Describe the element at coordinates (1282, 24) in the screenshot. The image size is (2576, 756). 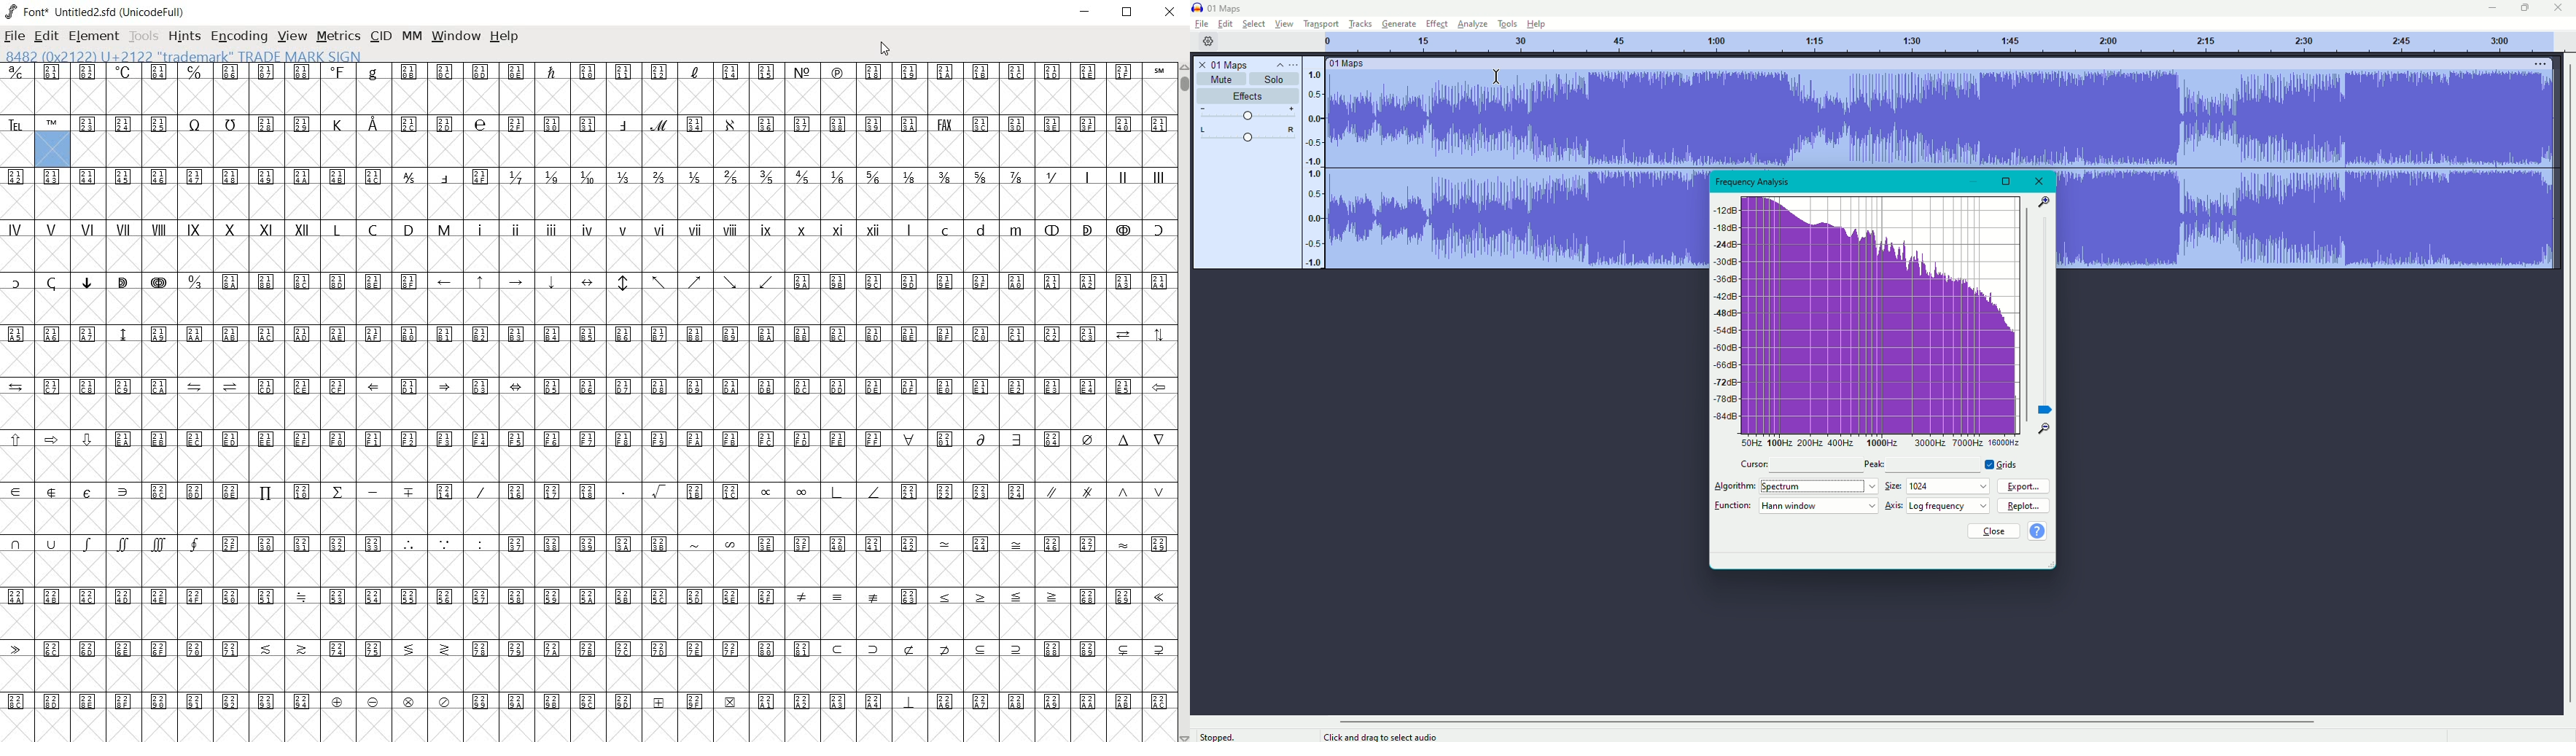
I see `View` at that location.